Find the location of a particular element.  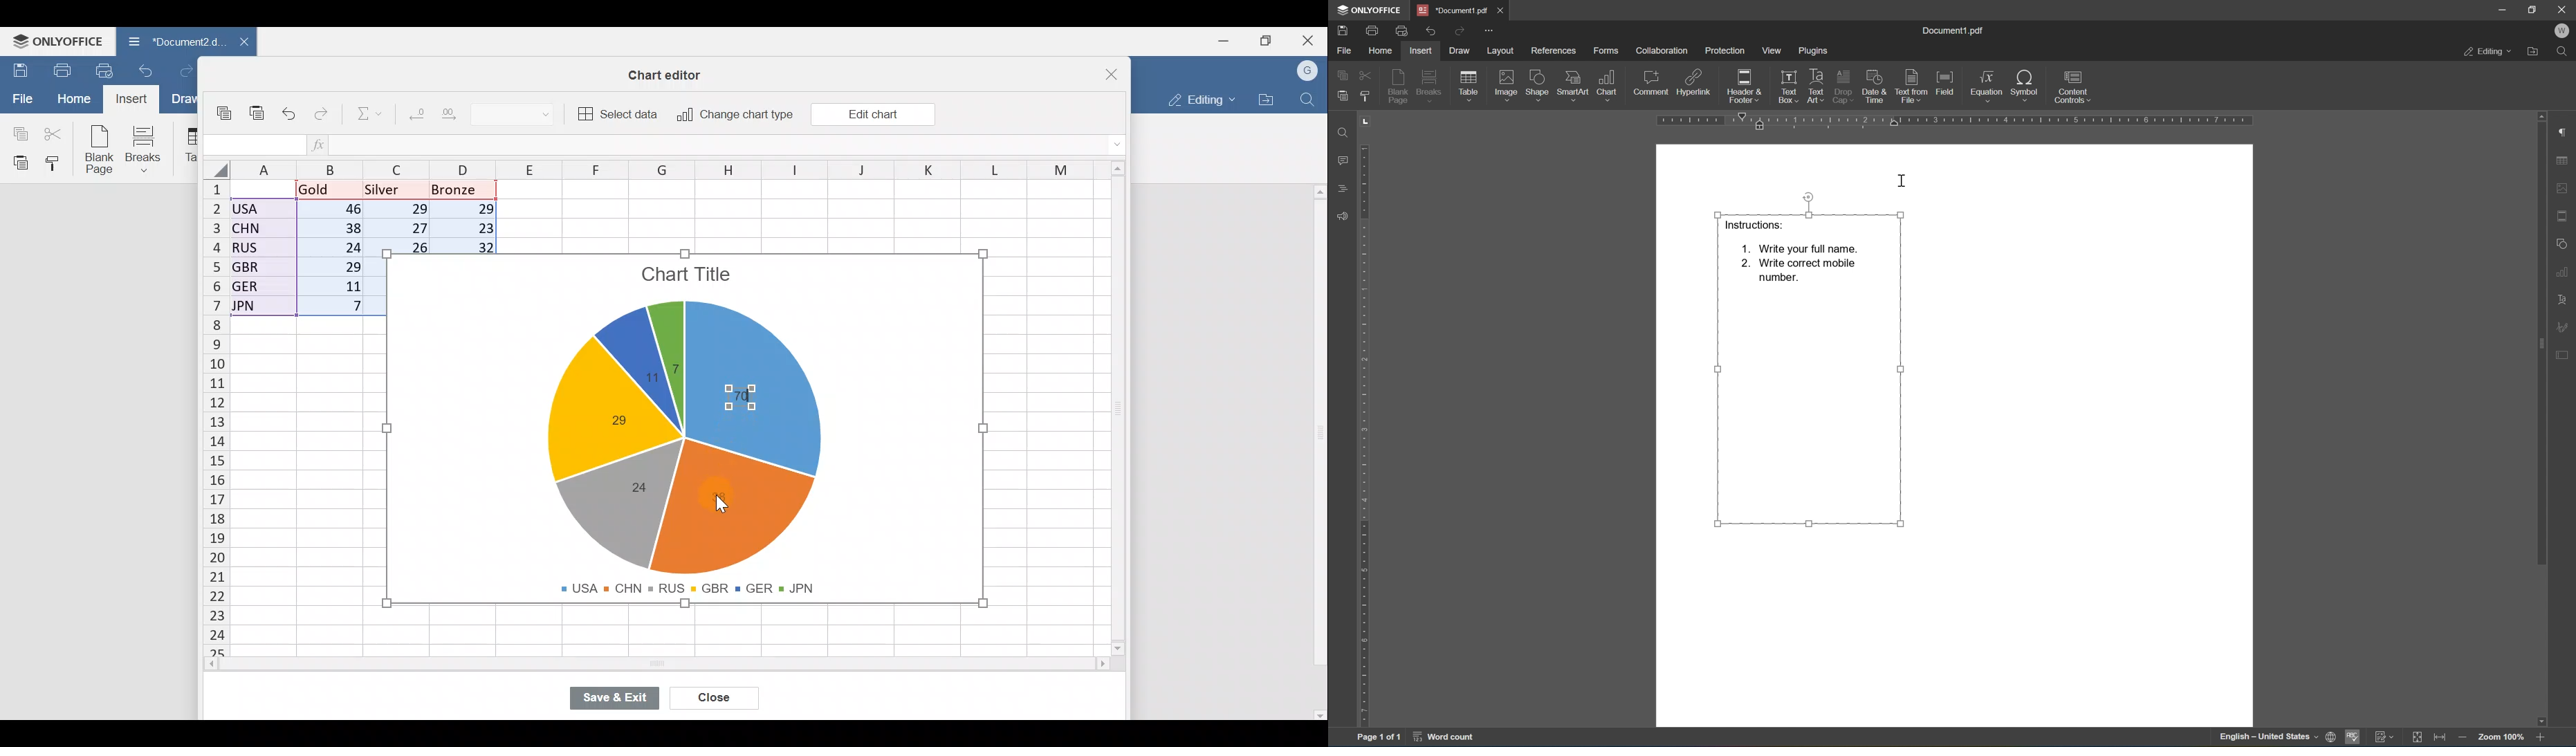

Close document is located at coordinates (241, 43).